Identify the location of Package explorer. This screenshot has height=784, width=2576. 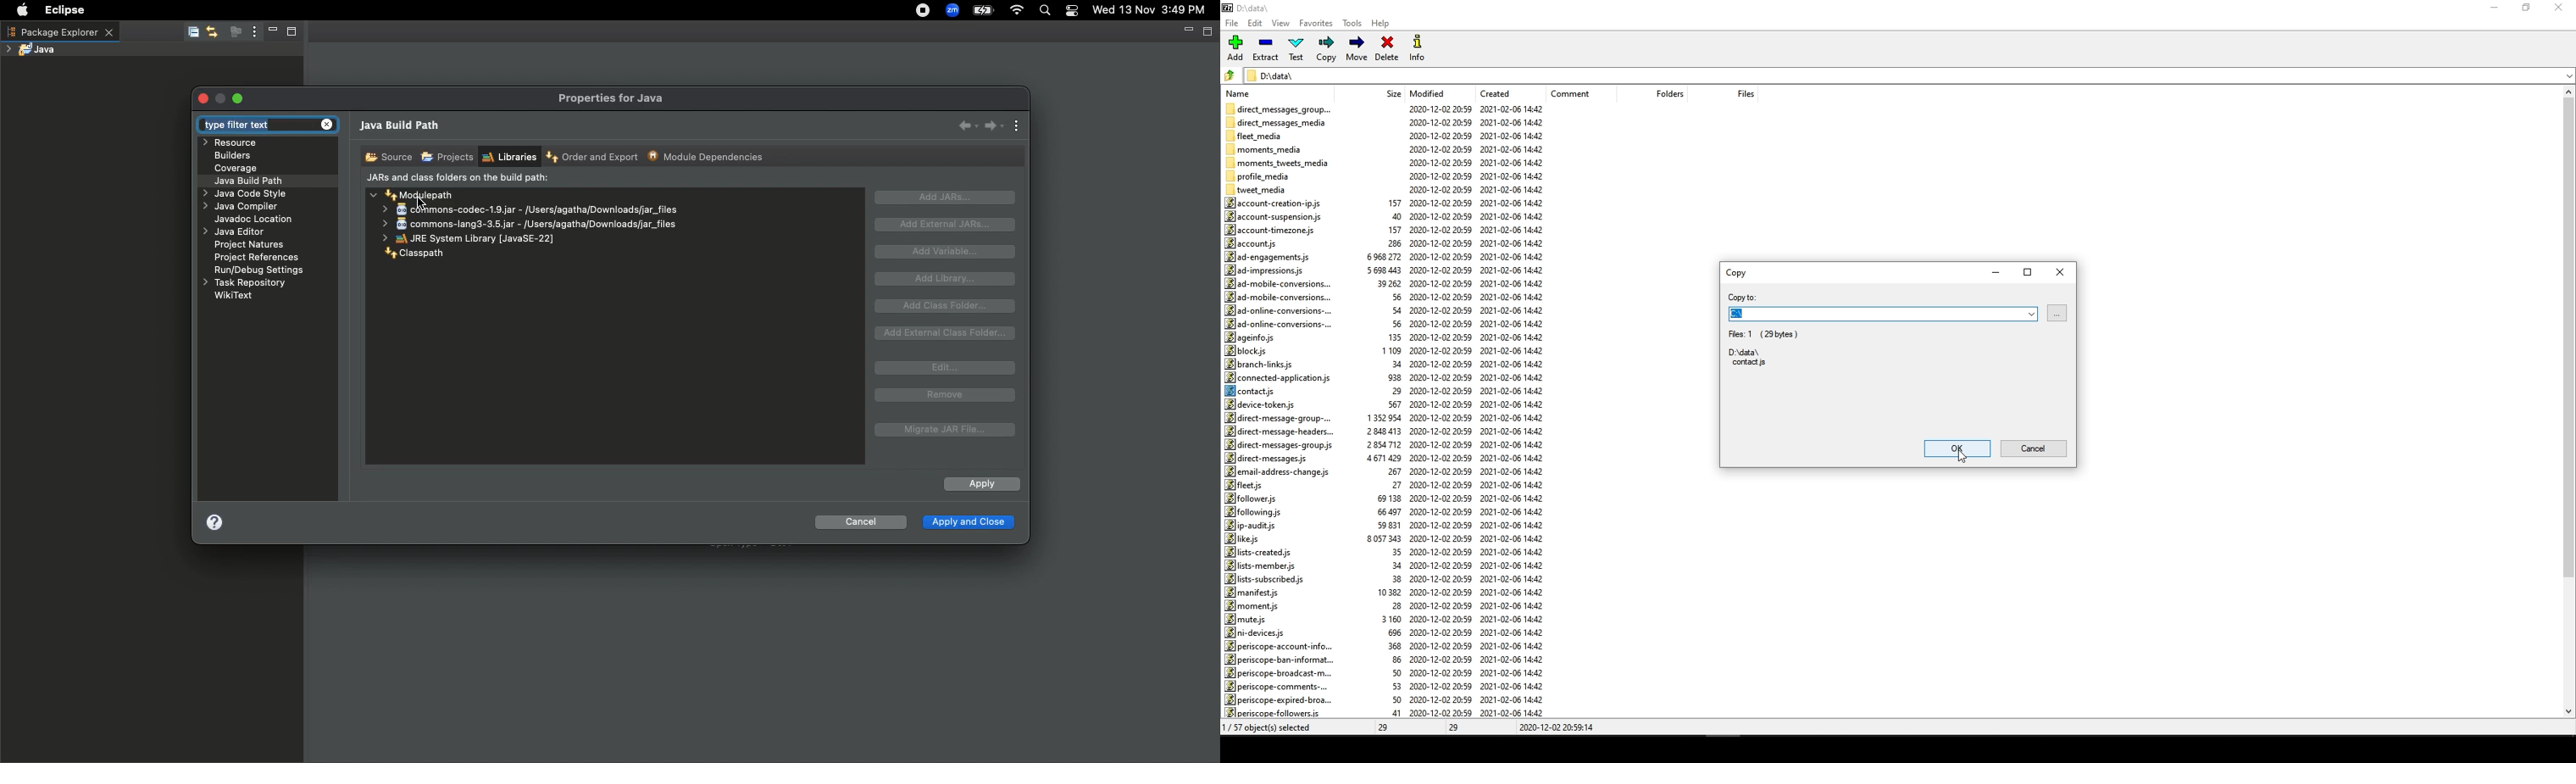
(59, 31).